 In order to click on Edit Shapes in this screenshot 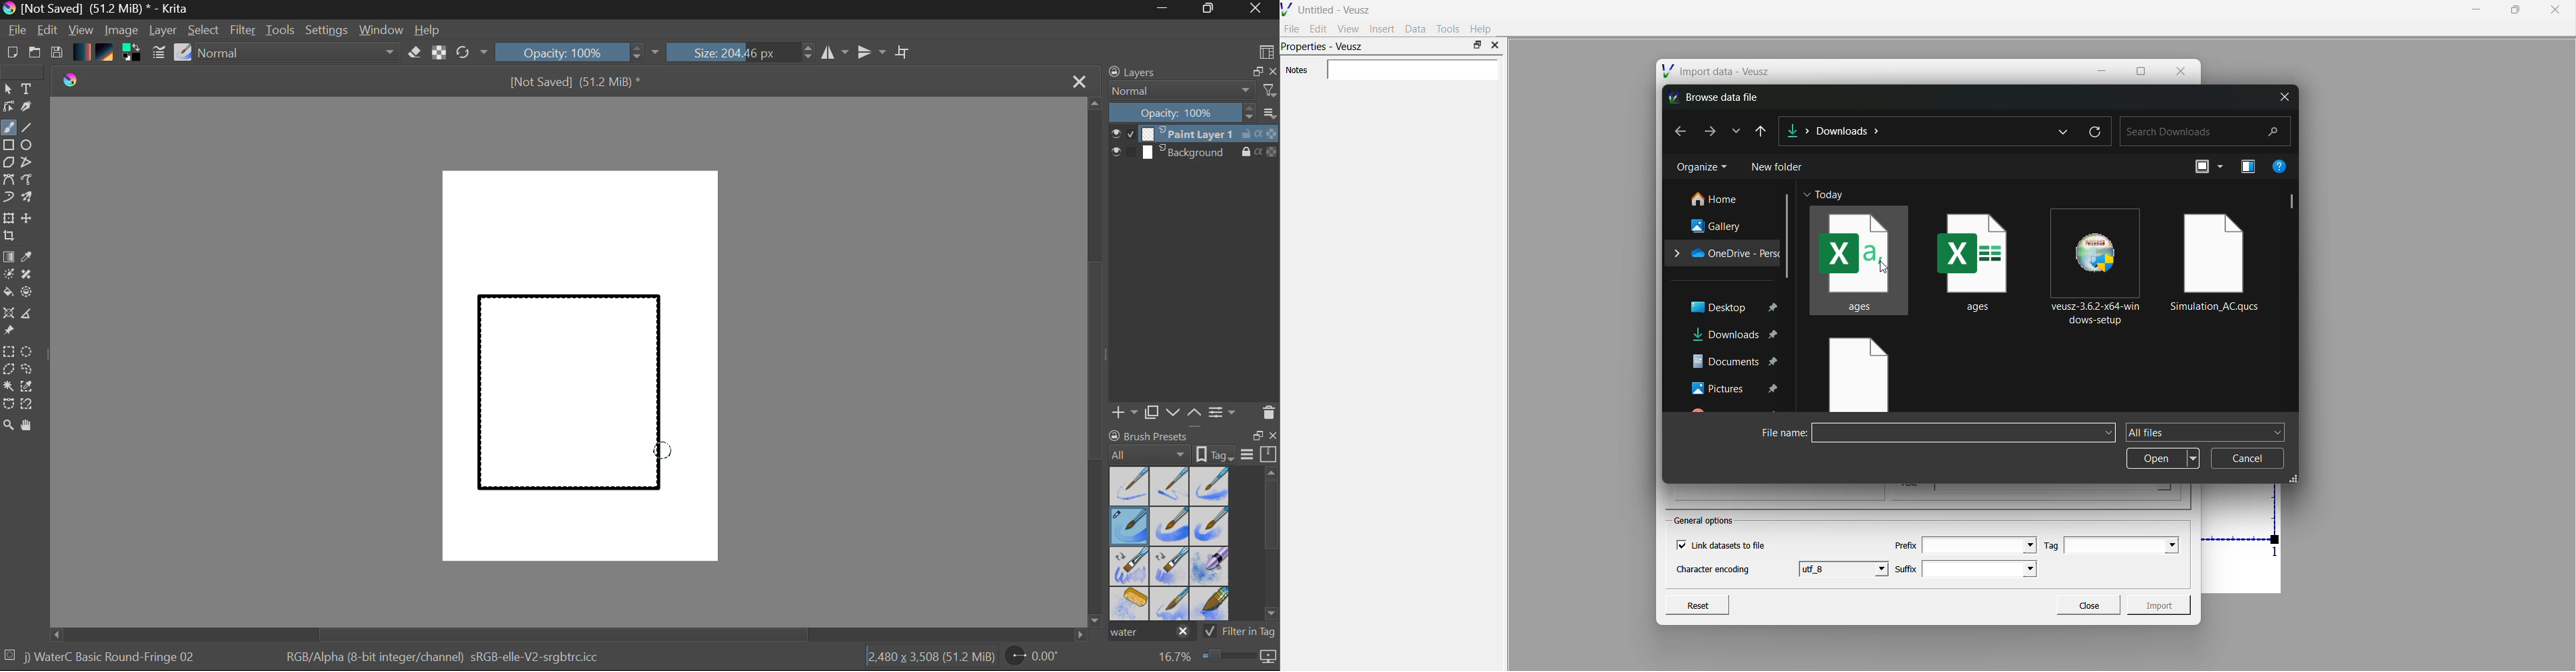, I will do `click(8, 108)`.